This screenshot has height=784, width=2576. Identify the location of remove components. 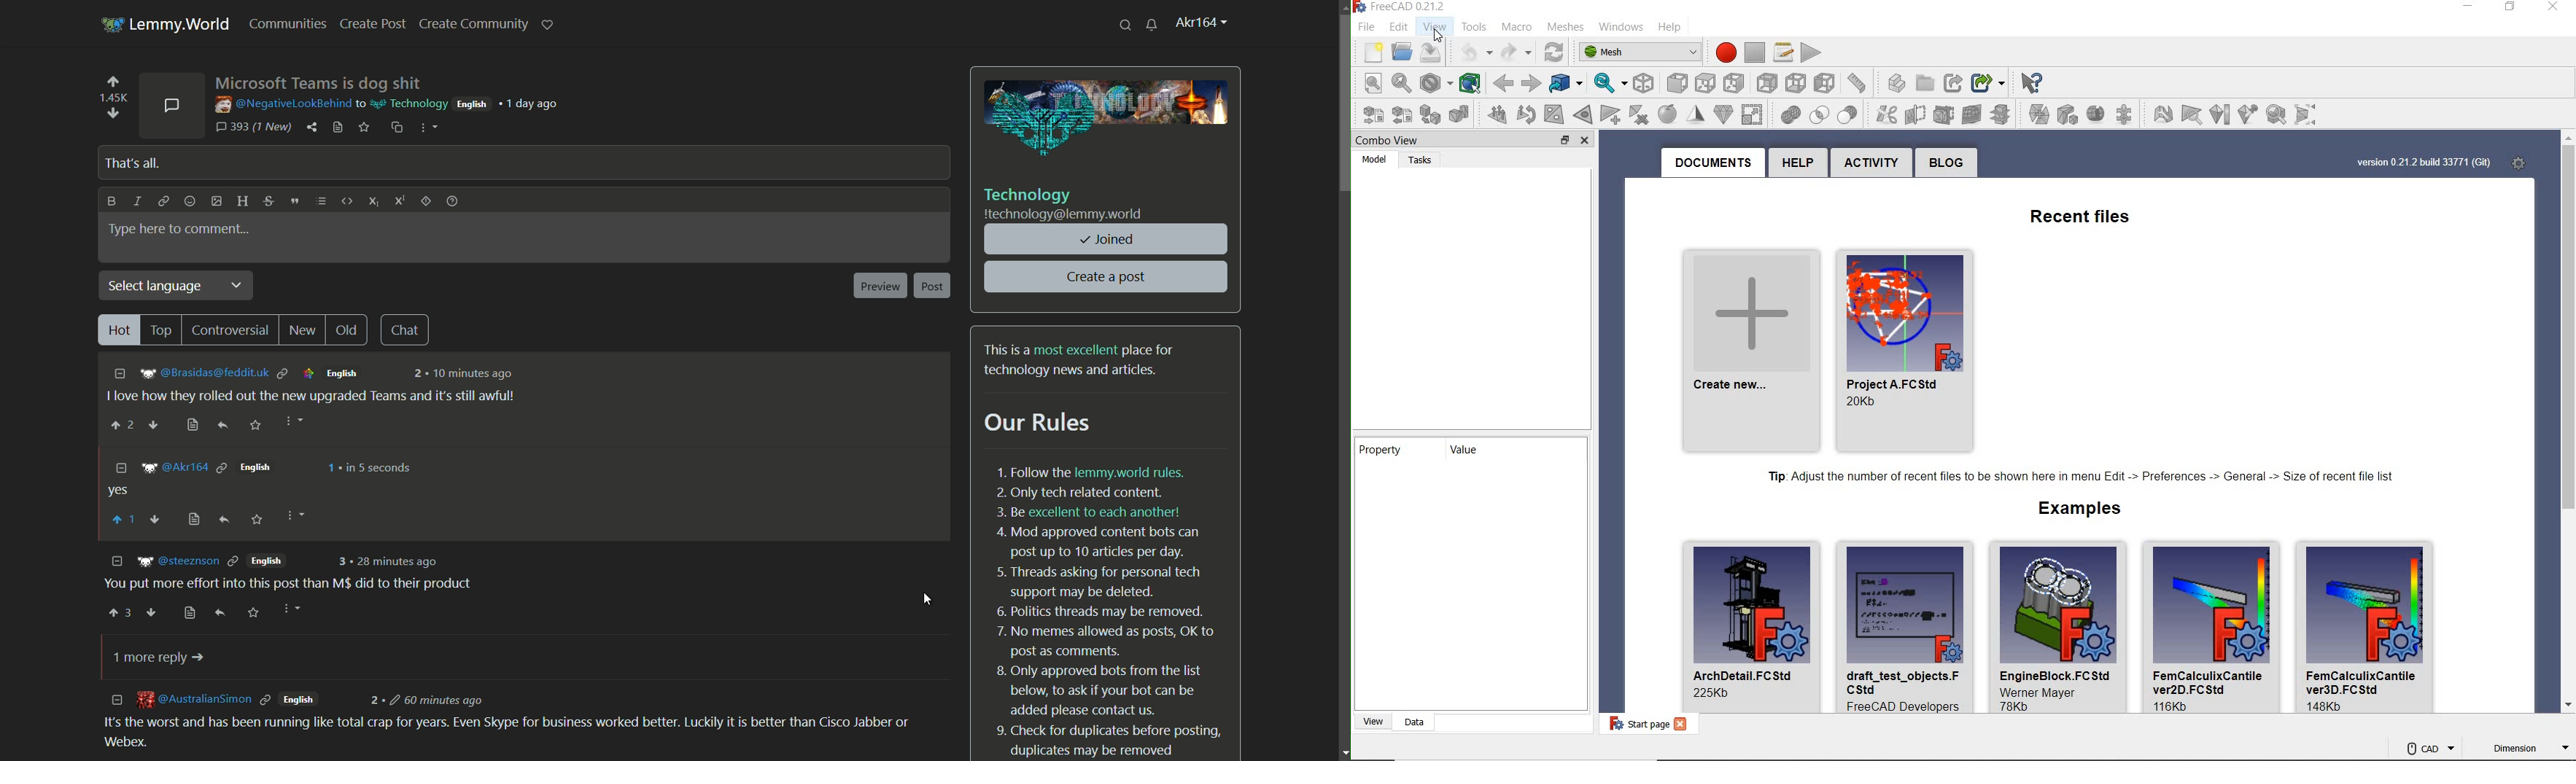
(1636, 114).